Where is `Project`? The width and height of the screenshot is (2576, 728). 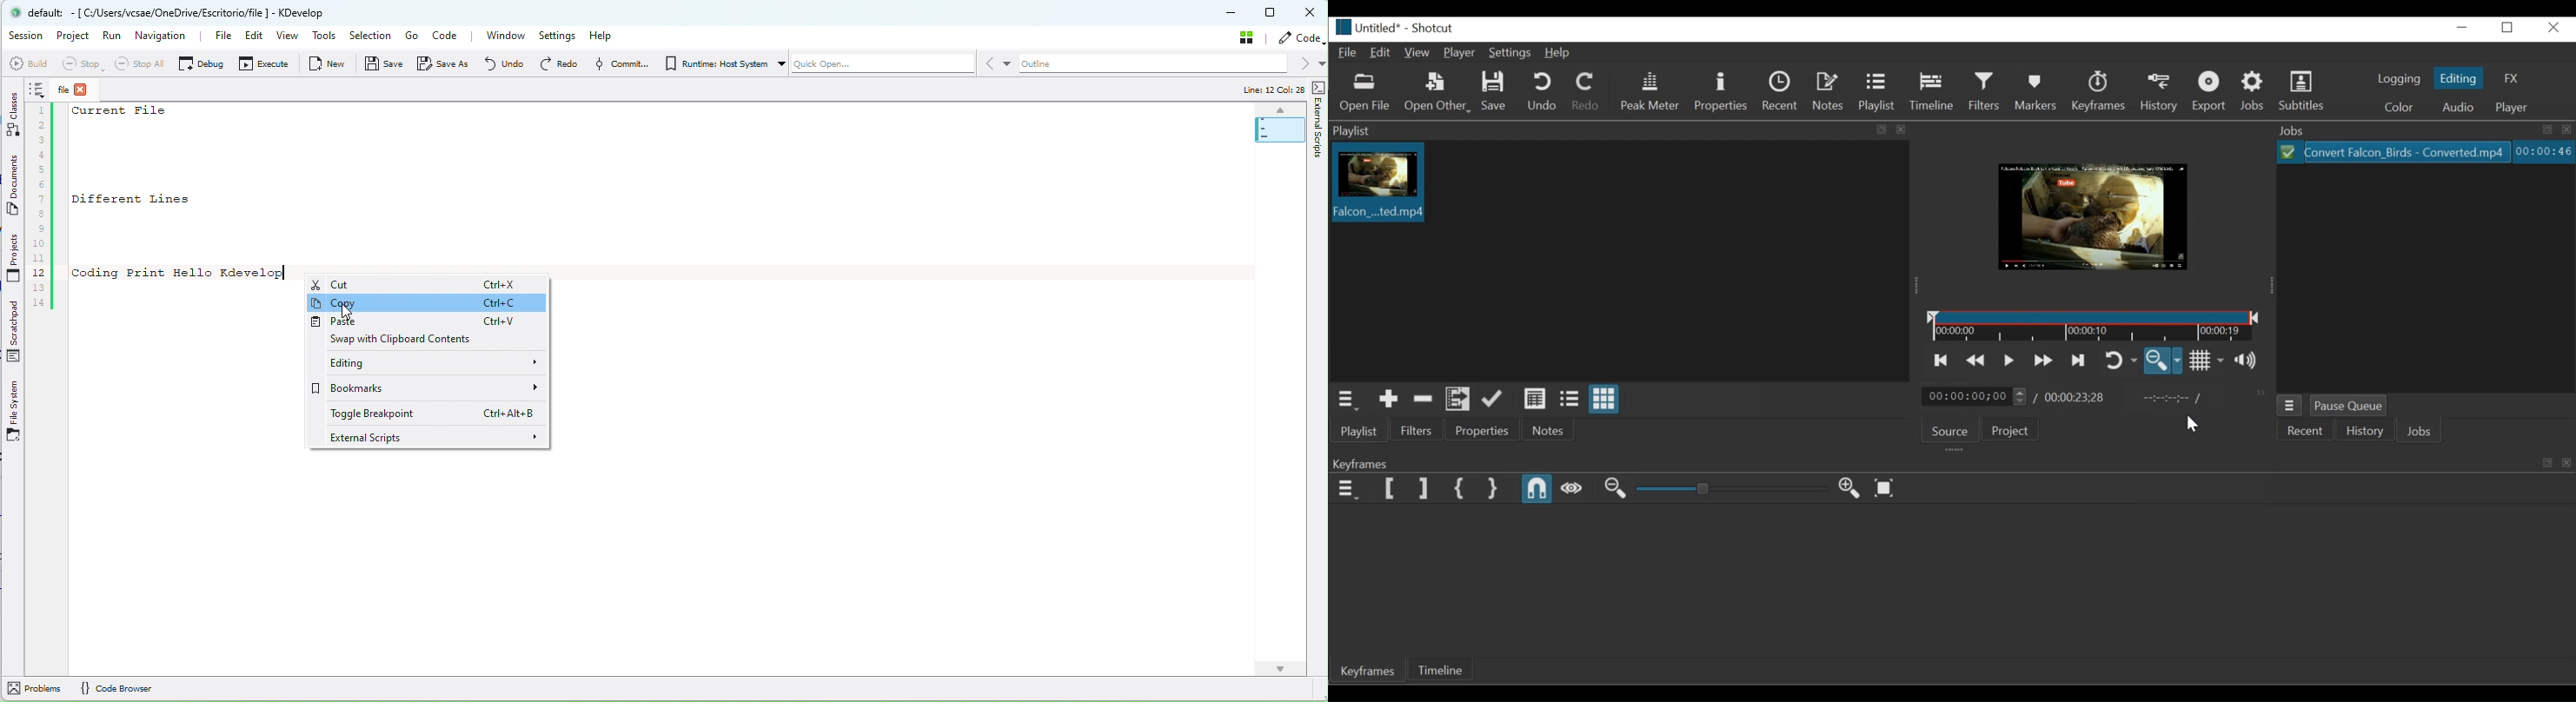 Project is located at coordinates (76, 37).